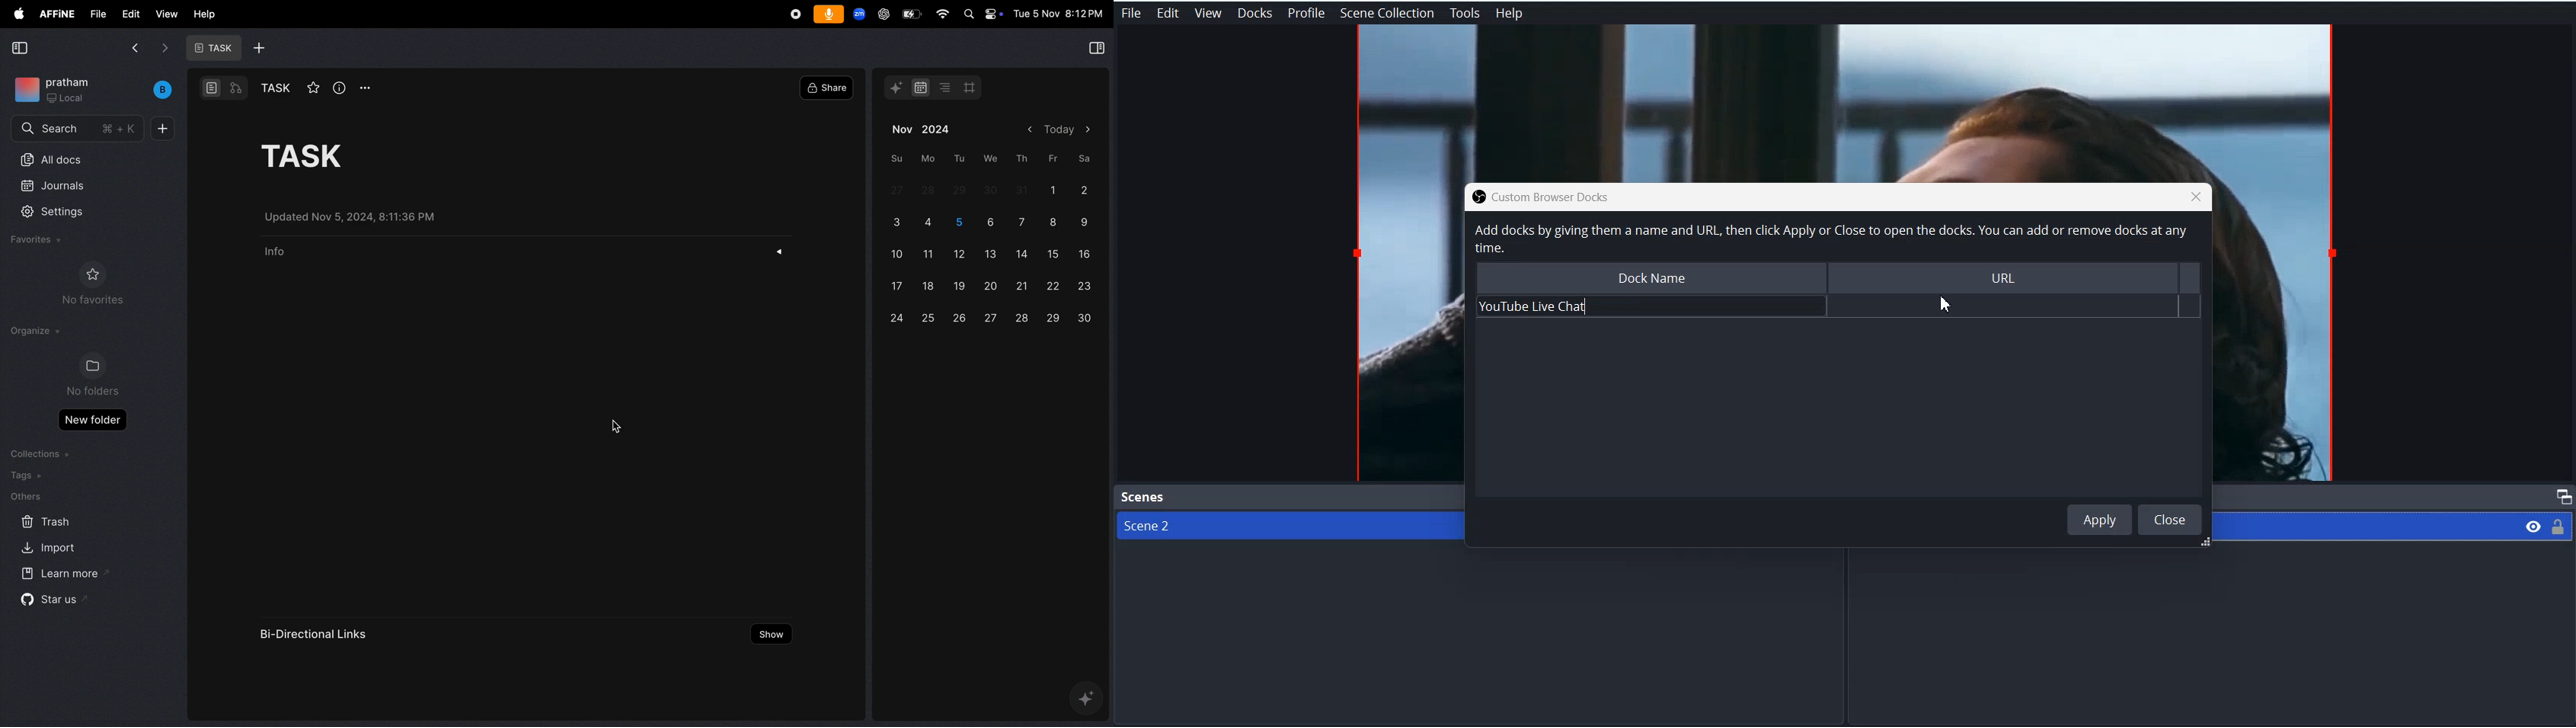 This screenshot has width=2576, height=728. Describe the element at coordinates (1945, 305) in the screenshot. I see `Cursor` at that location.